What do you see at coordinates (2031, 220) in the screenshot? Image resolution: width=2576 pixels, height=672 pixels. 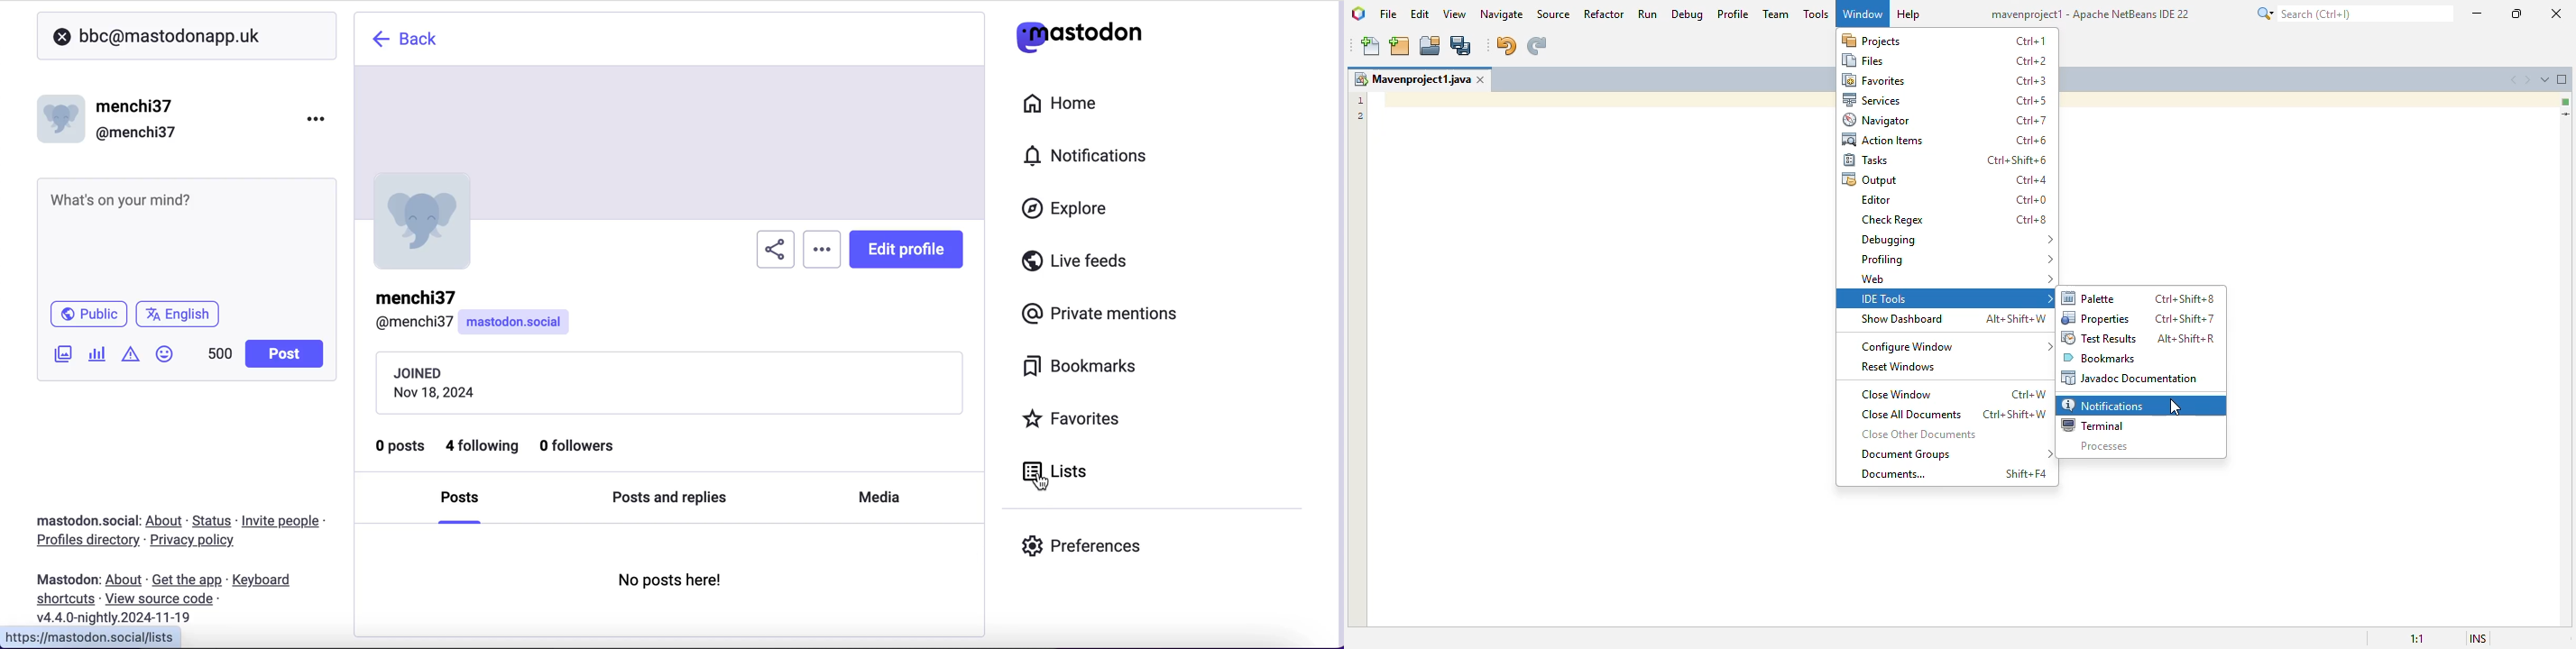 I see `shortcut for check regex` at bounding box center [2031, 220].